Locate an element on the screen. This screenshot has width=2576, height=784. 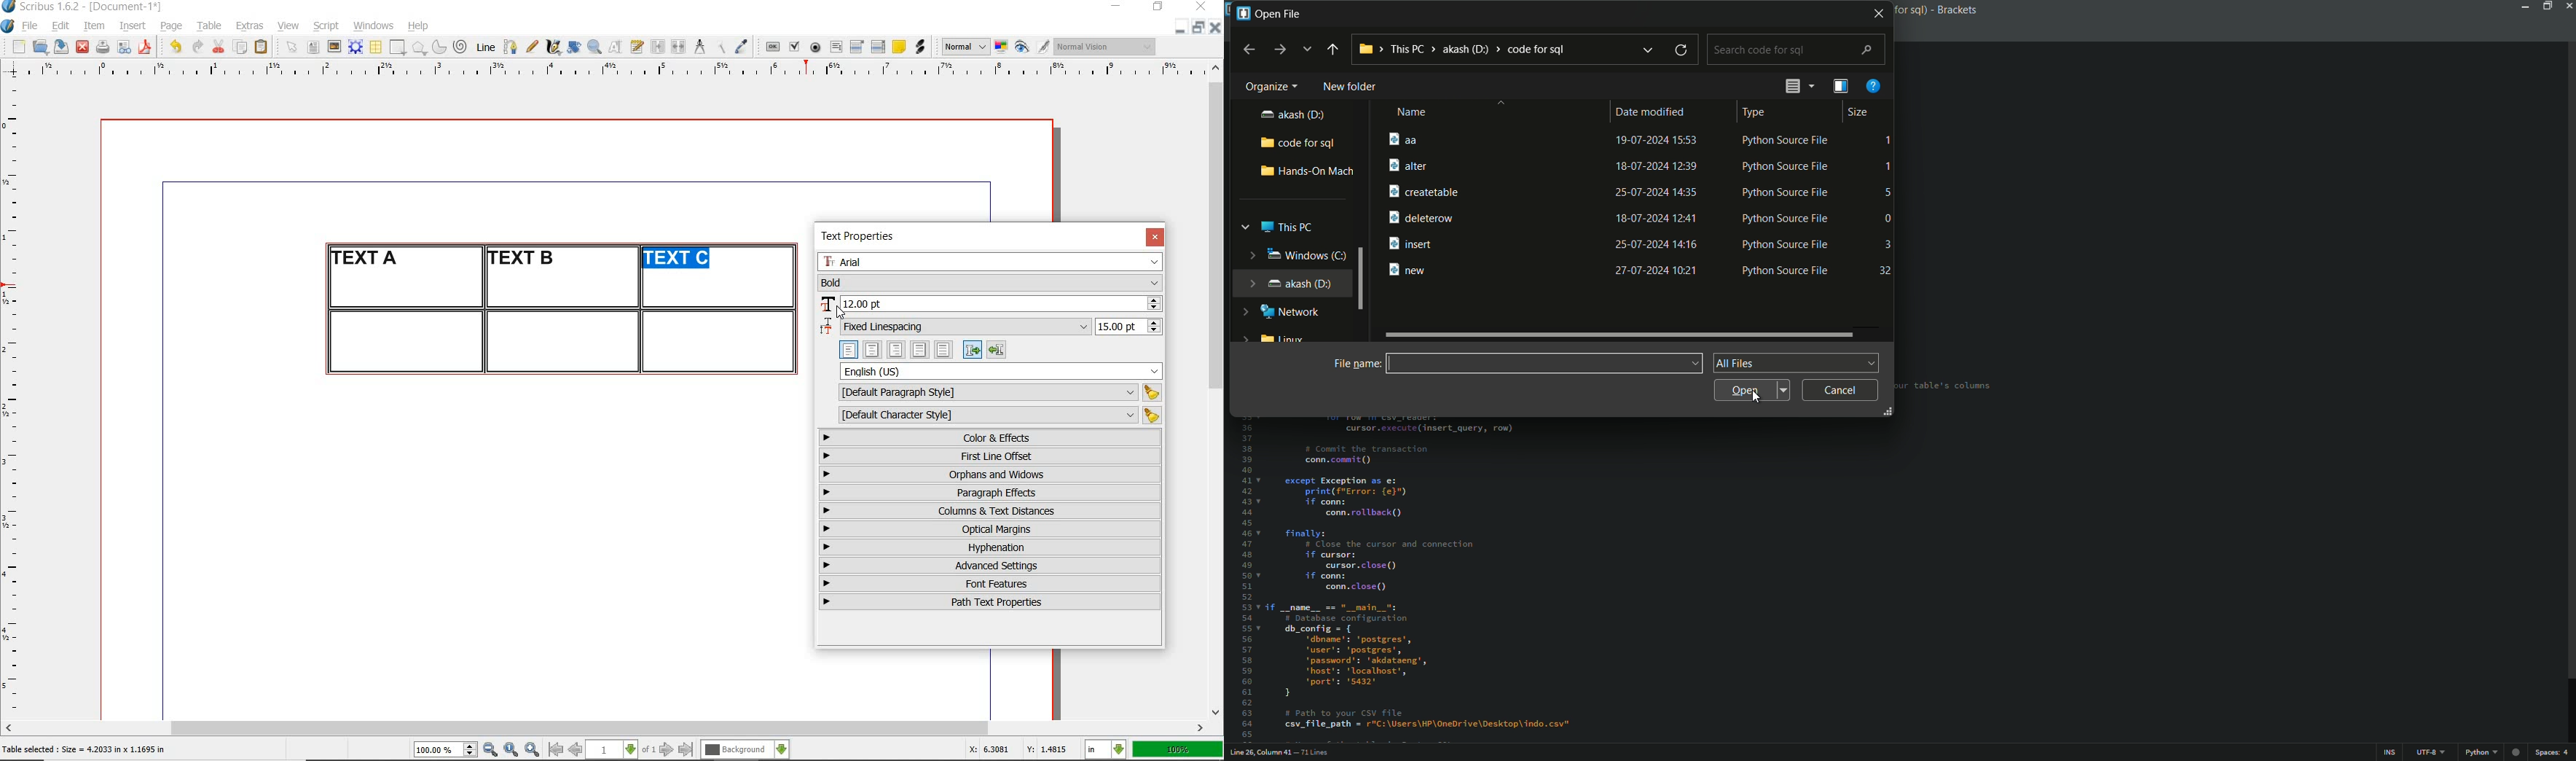
refresh is located at coordinates (1680, 51).